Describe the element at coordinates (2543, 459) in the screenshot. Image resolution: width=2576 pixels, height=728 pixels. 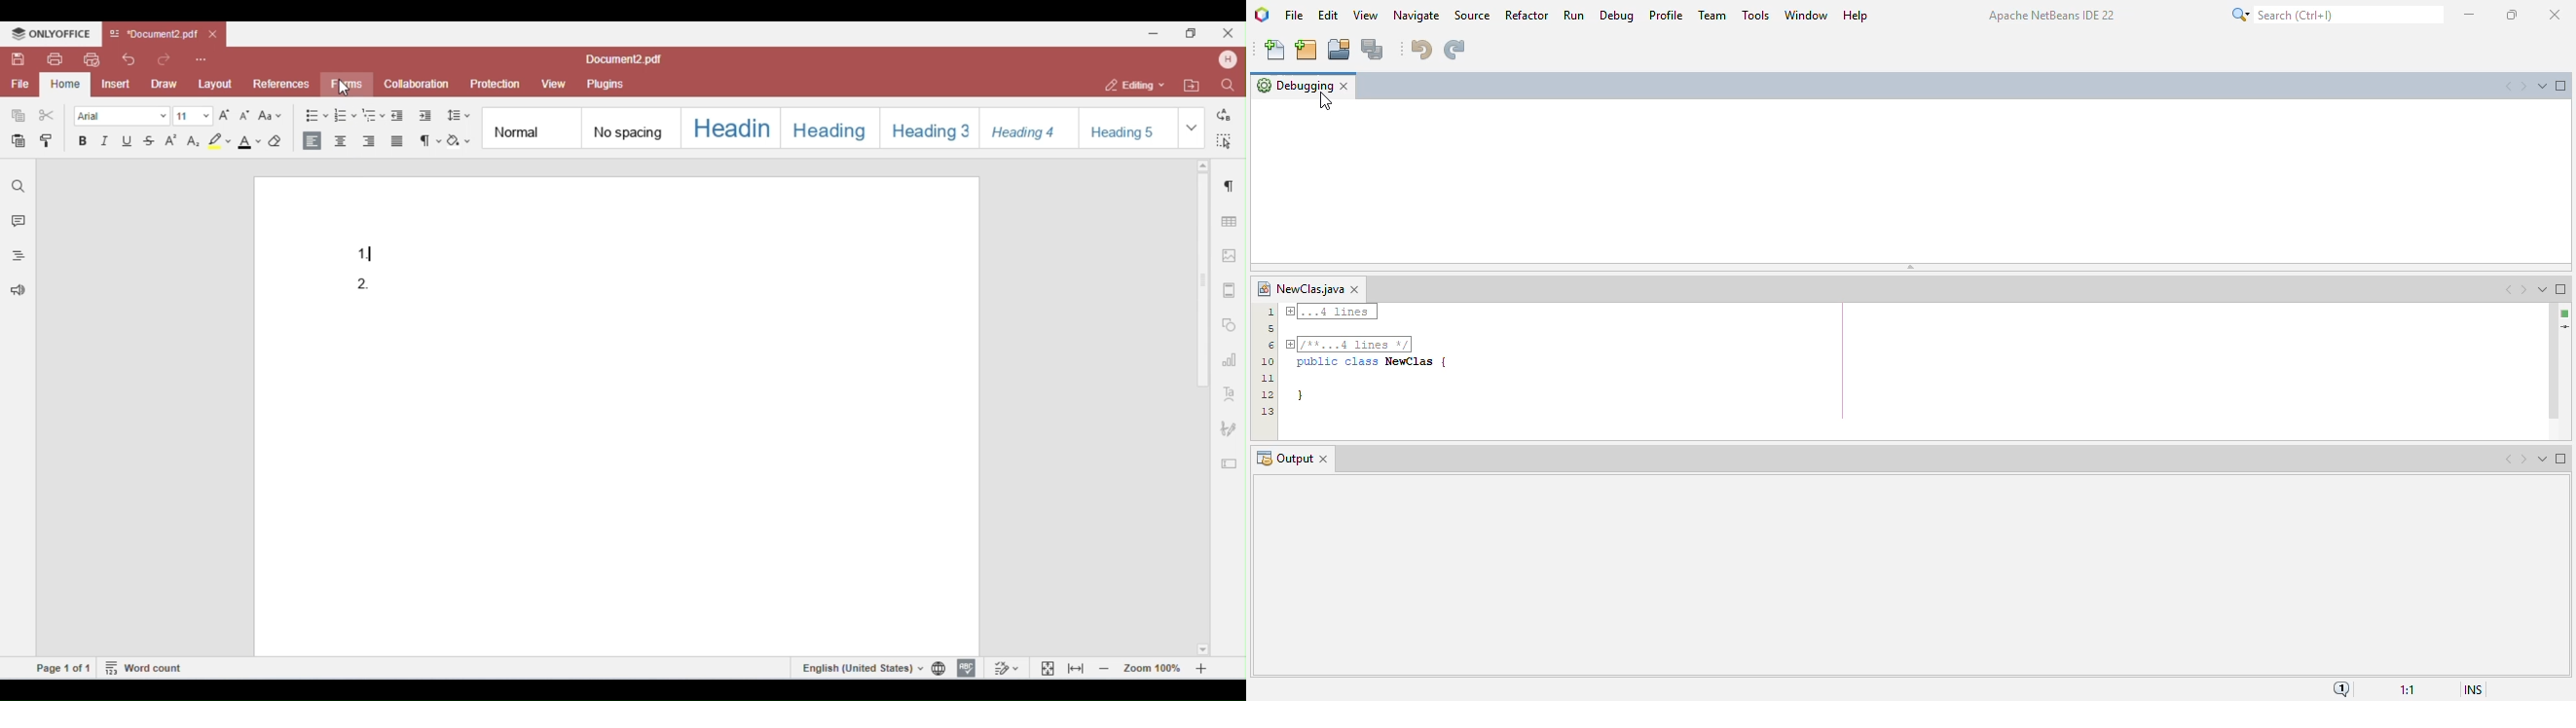
I see `show opened documents list` at that location.